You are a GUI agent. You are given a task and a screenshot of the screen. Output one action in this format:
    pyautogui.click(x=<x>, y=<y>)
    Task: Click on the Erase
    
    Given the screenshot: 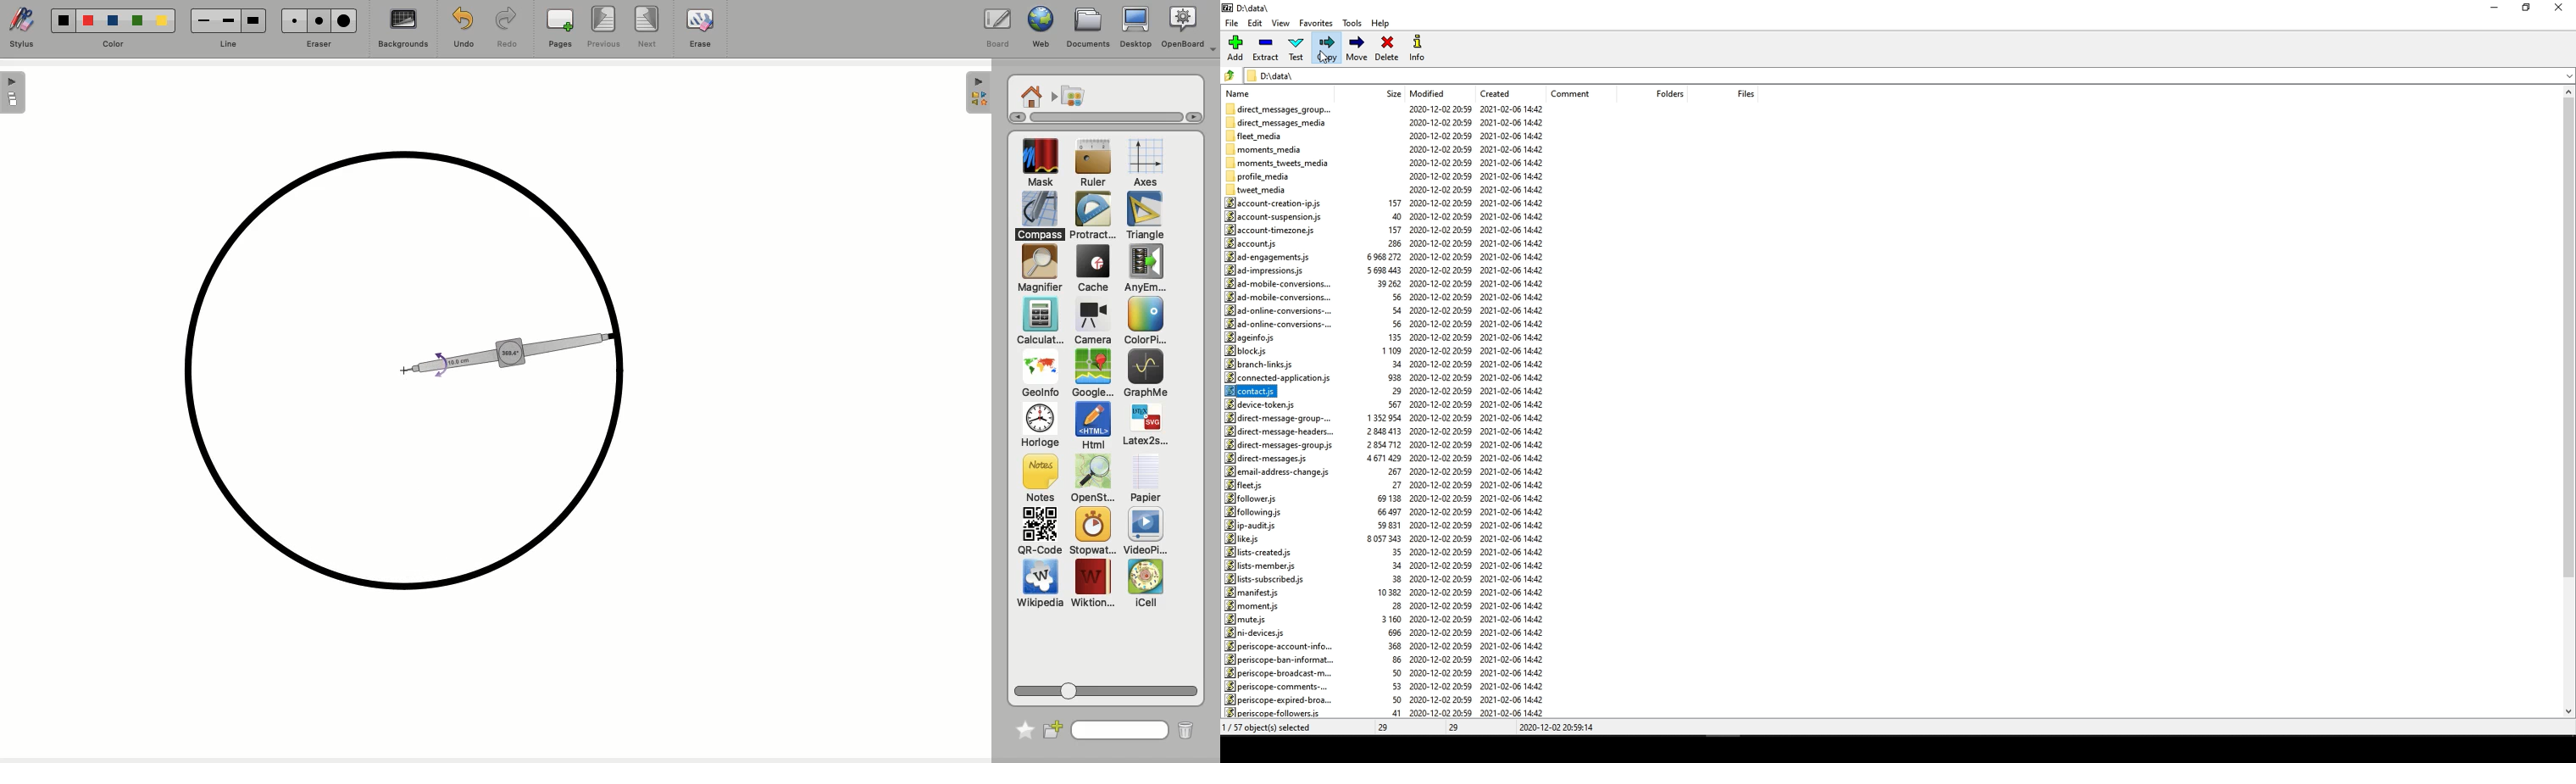 What is the action you would take?
    pyautogui.click(x=699, y=27)
    